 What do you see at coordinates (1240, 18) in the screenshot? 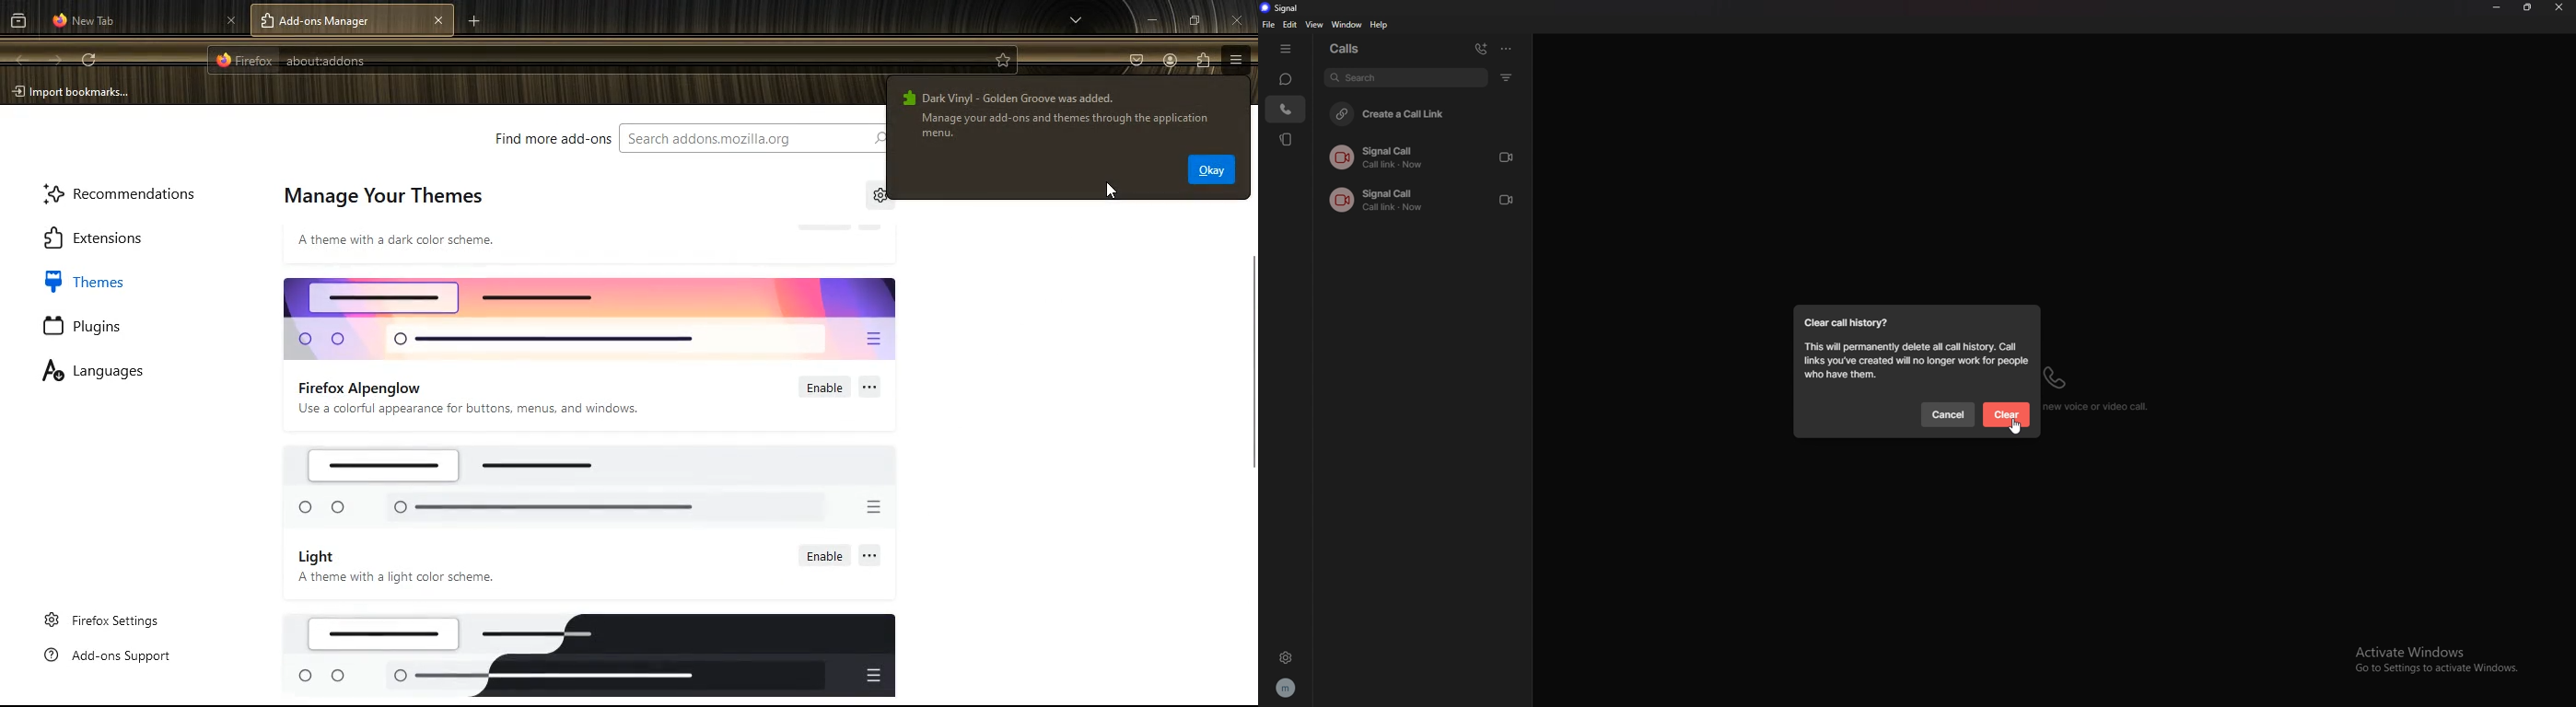
I see `close` at bounding box center [1240, 18].